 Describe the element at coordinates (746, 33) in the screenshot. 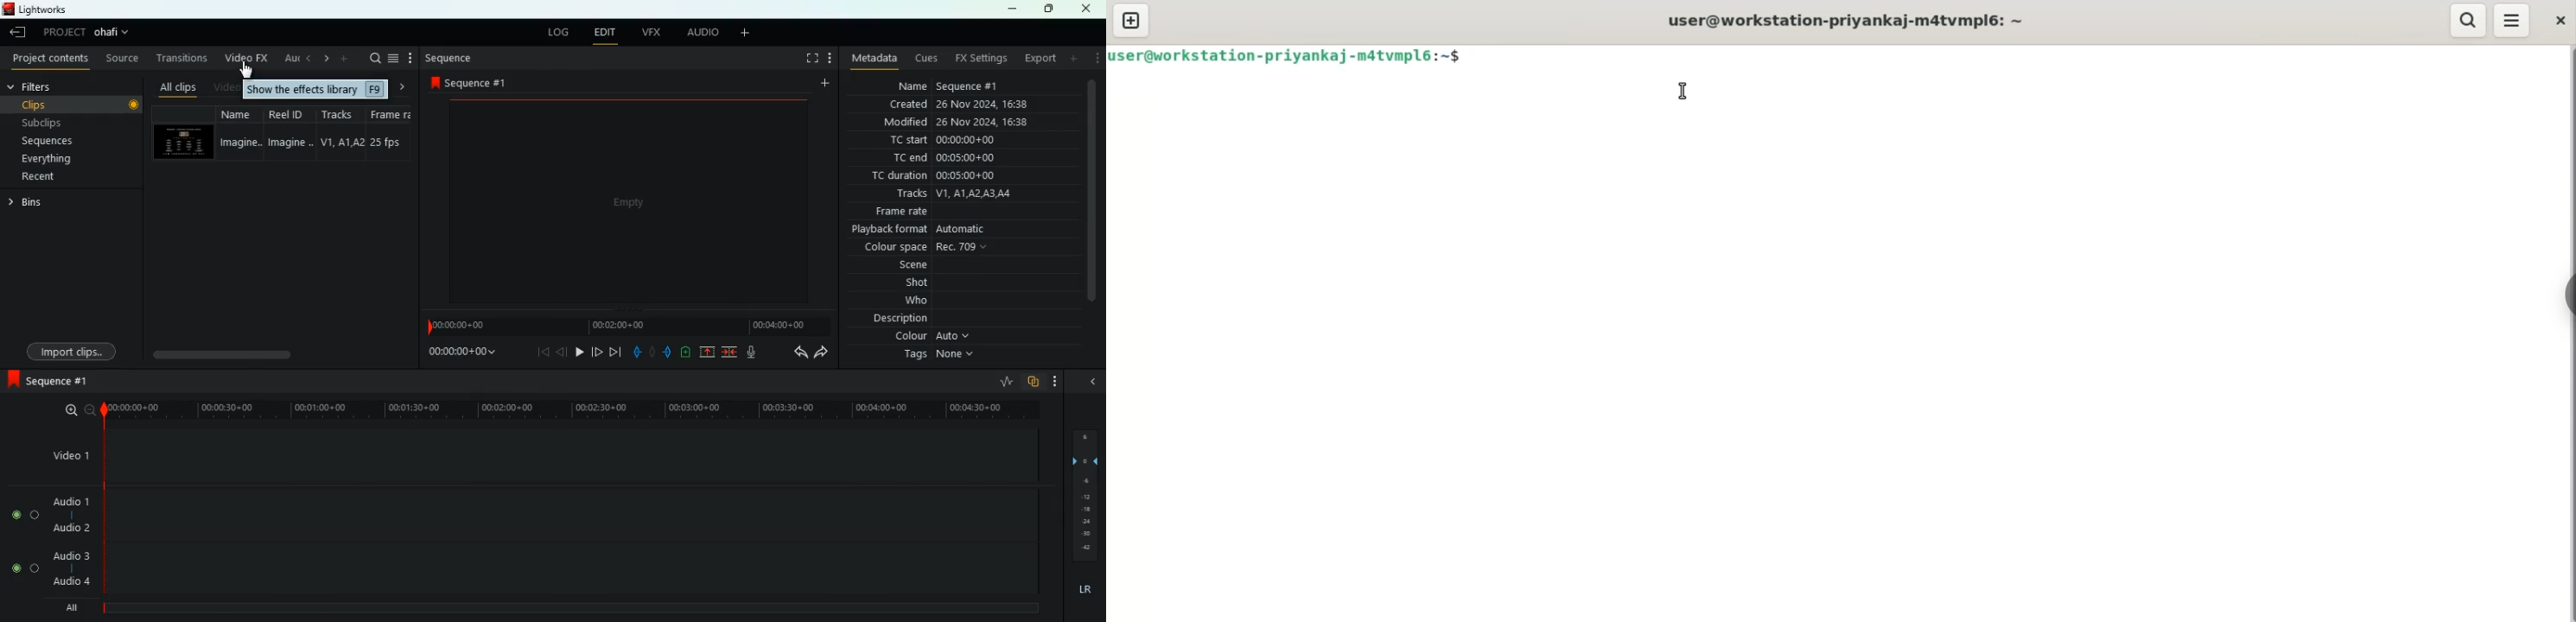

I see `more` at that location.